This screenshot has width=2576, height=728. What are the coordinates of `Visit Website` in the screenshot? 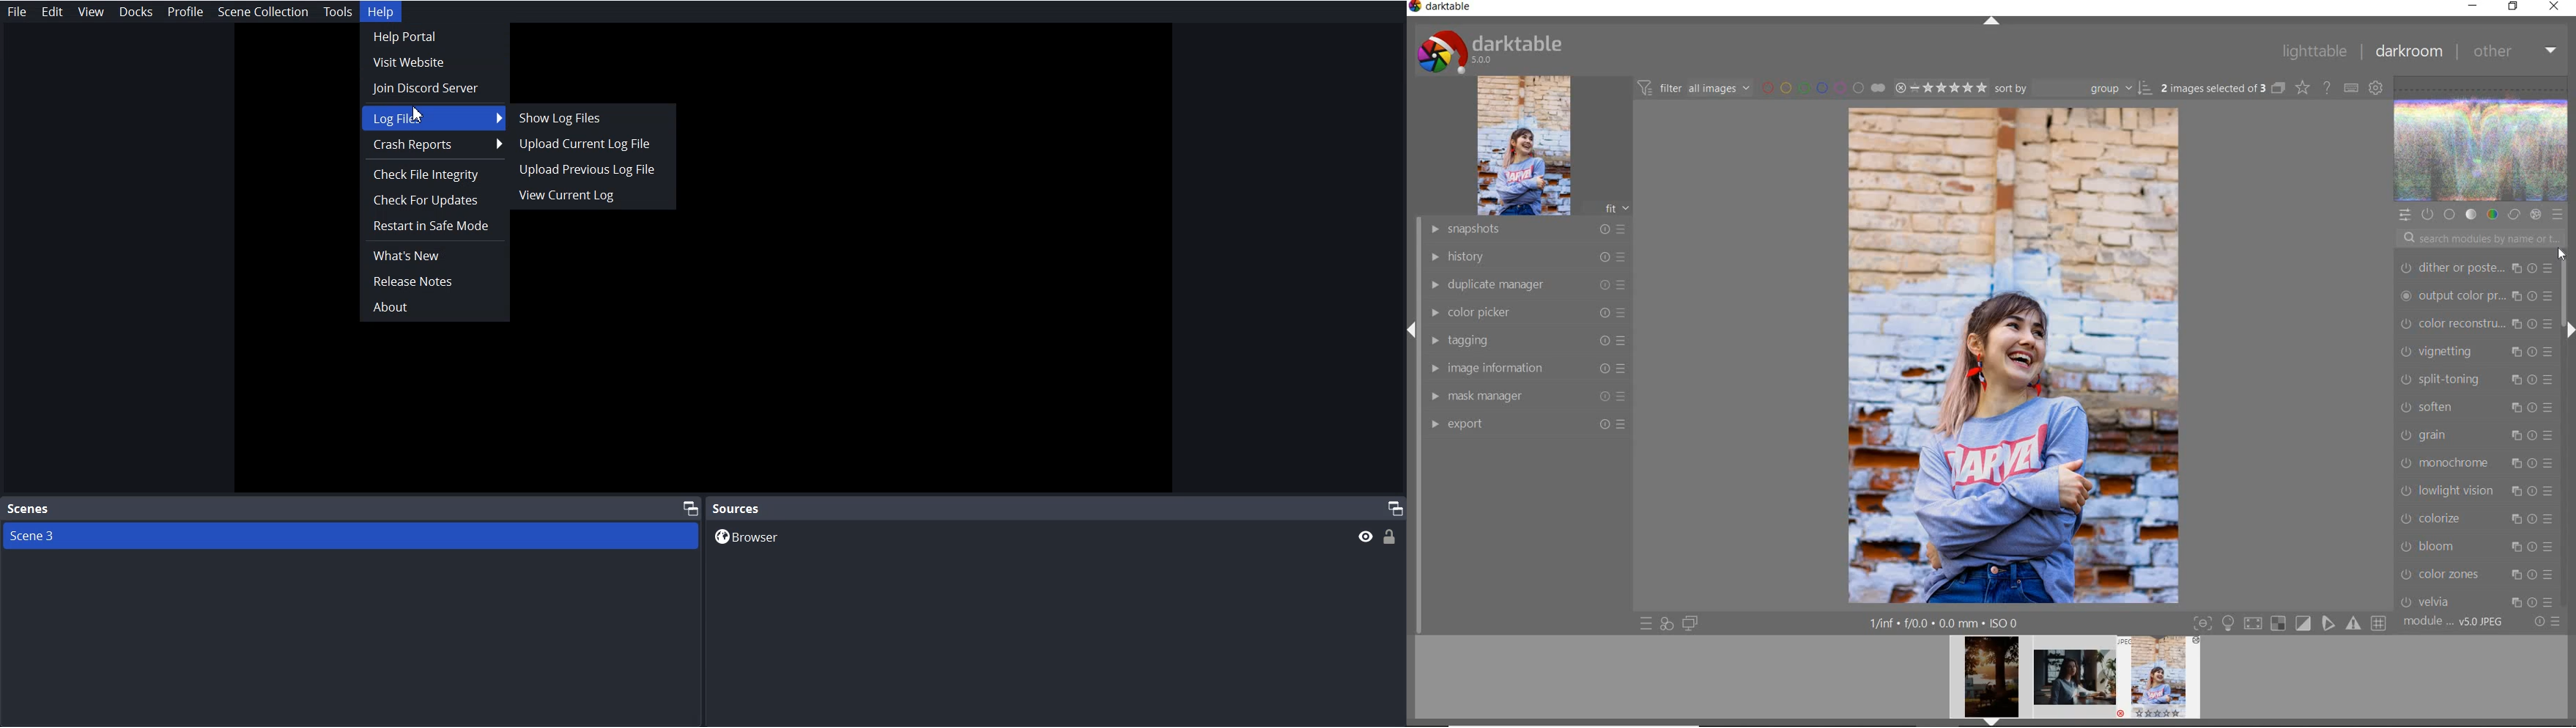 It's located at (433, 62).